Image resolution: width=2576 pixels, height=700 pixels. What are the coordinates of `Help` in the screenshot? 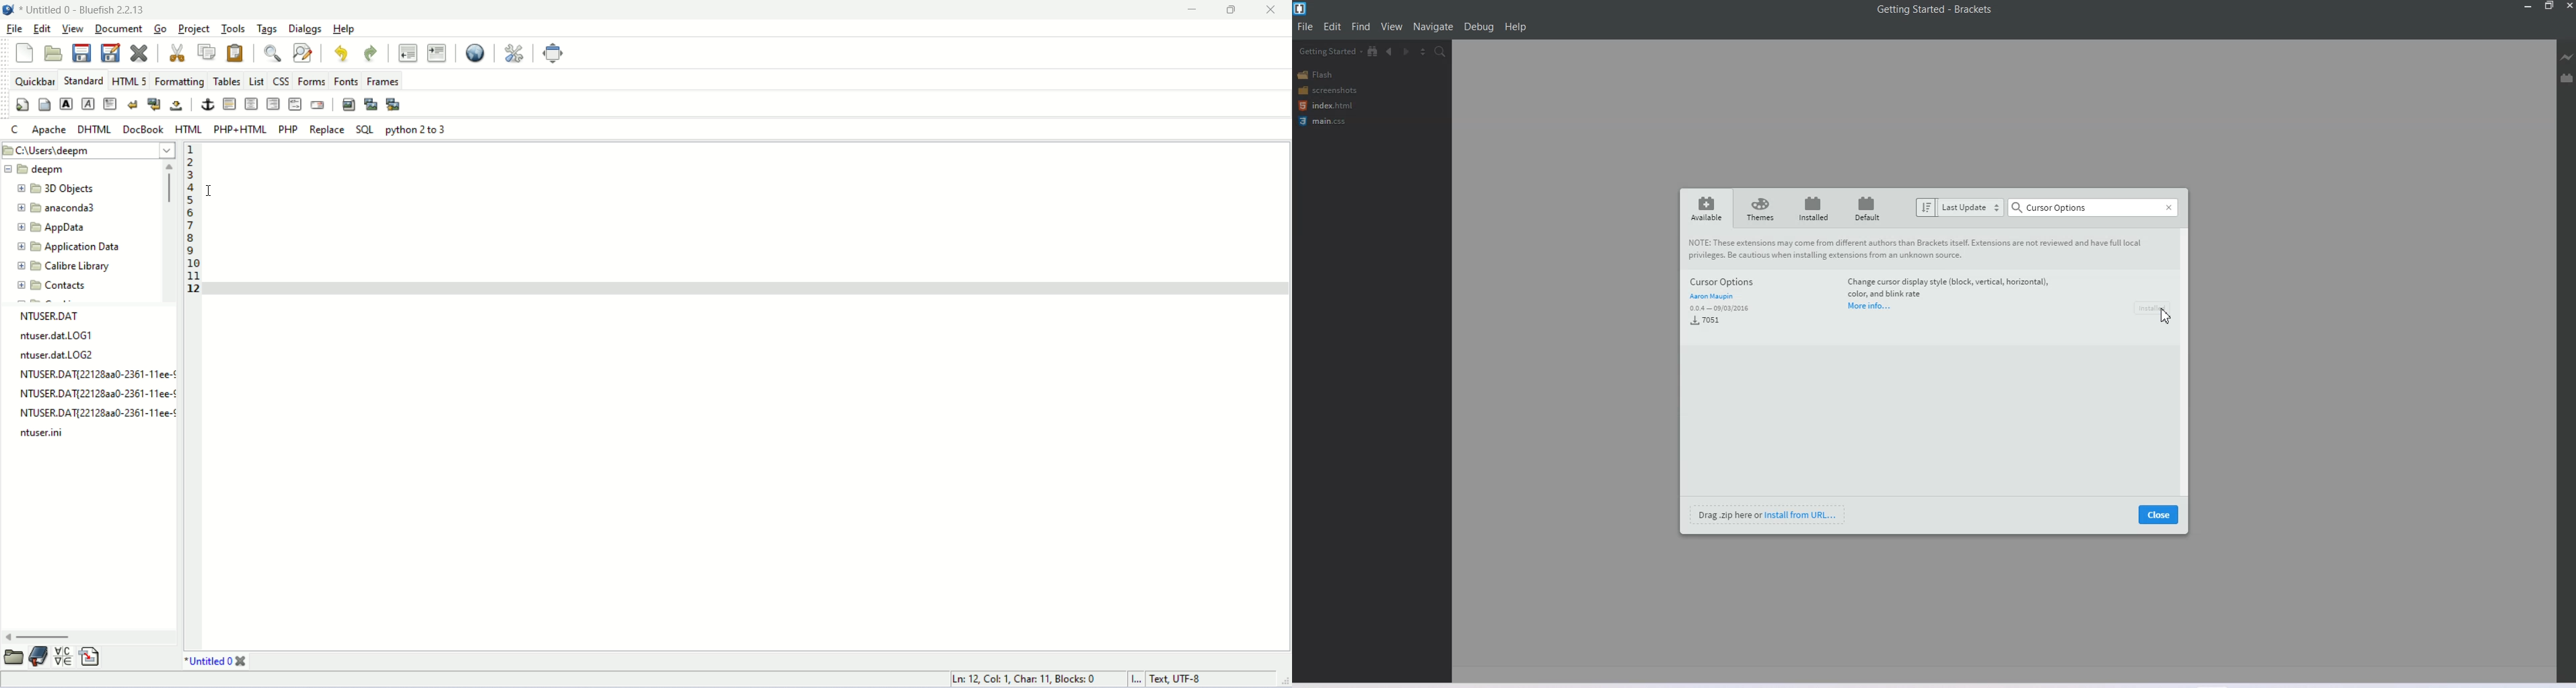 It's located at (1515, 27).